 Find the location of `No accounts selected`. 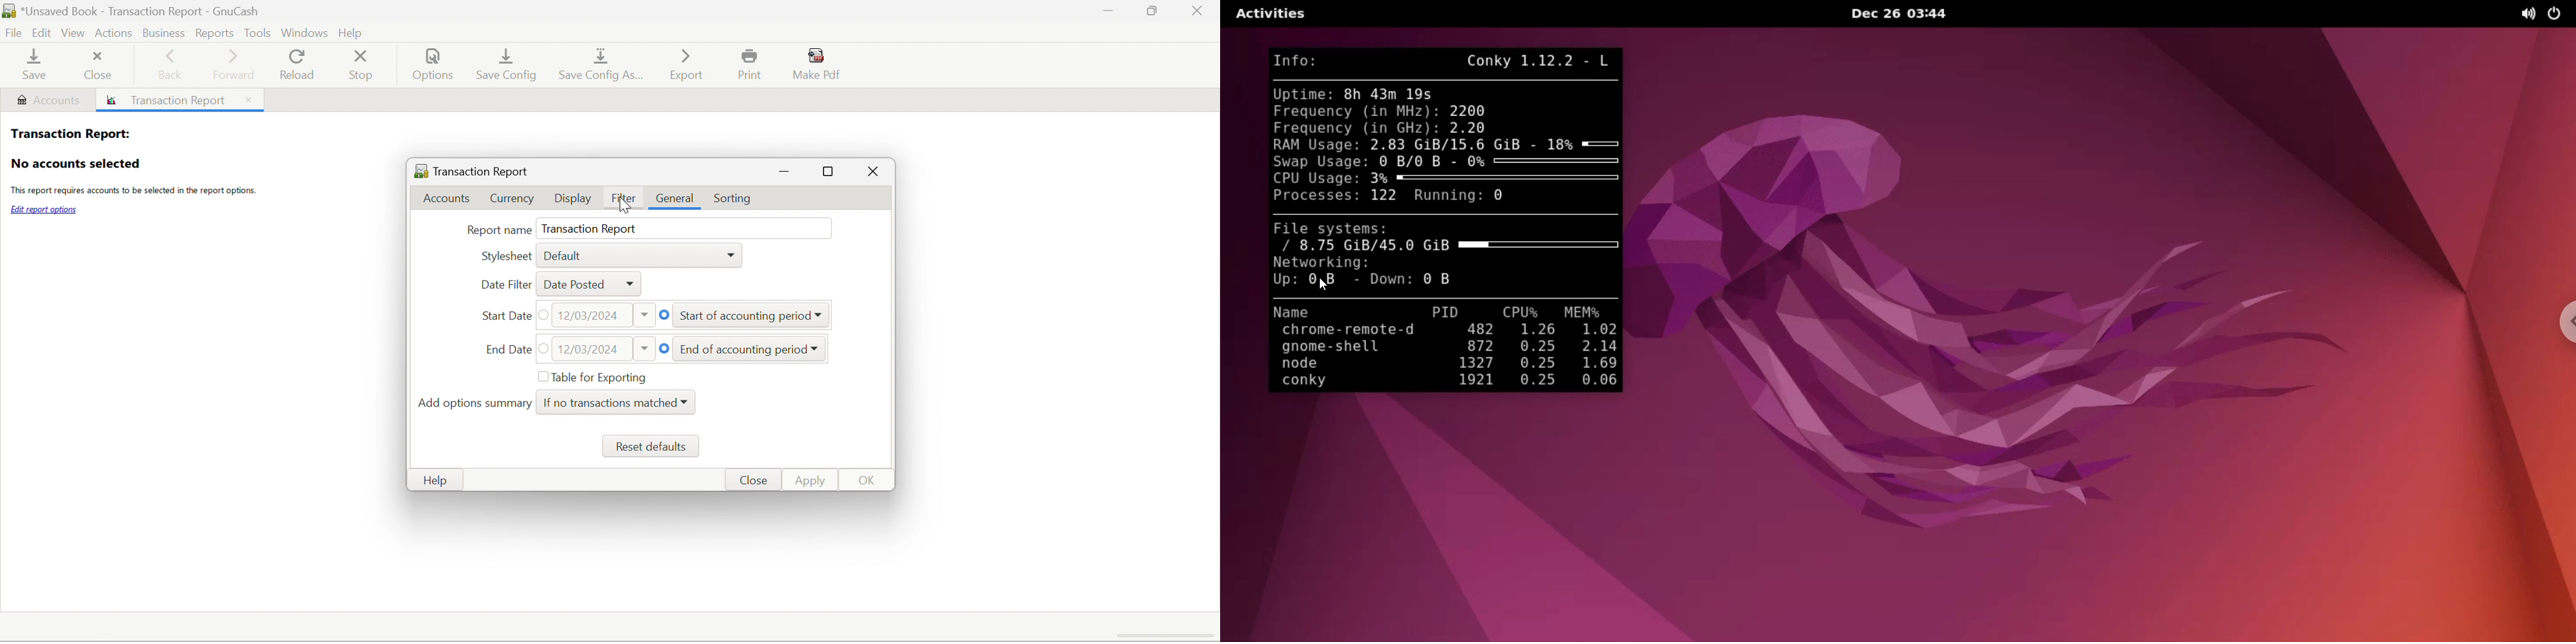

No accounts selected is located at coordinates (75, 164).